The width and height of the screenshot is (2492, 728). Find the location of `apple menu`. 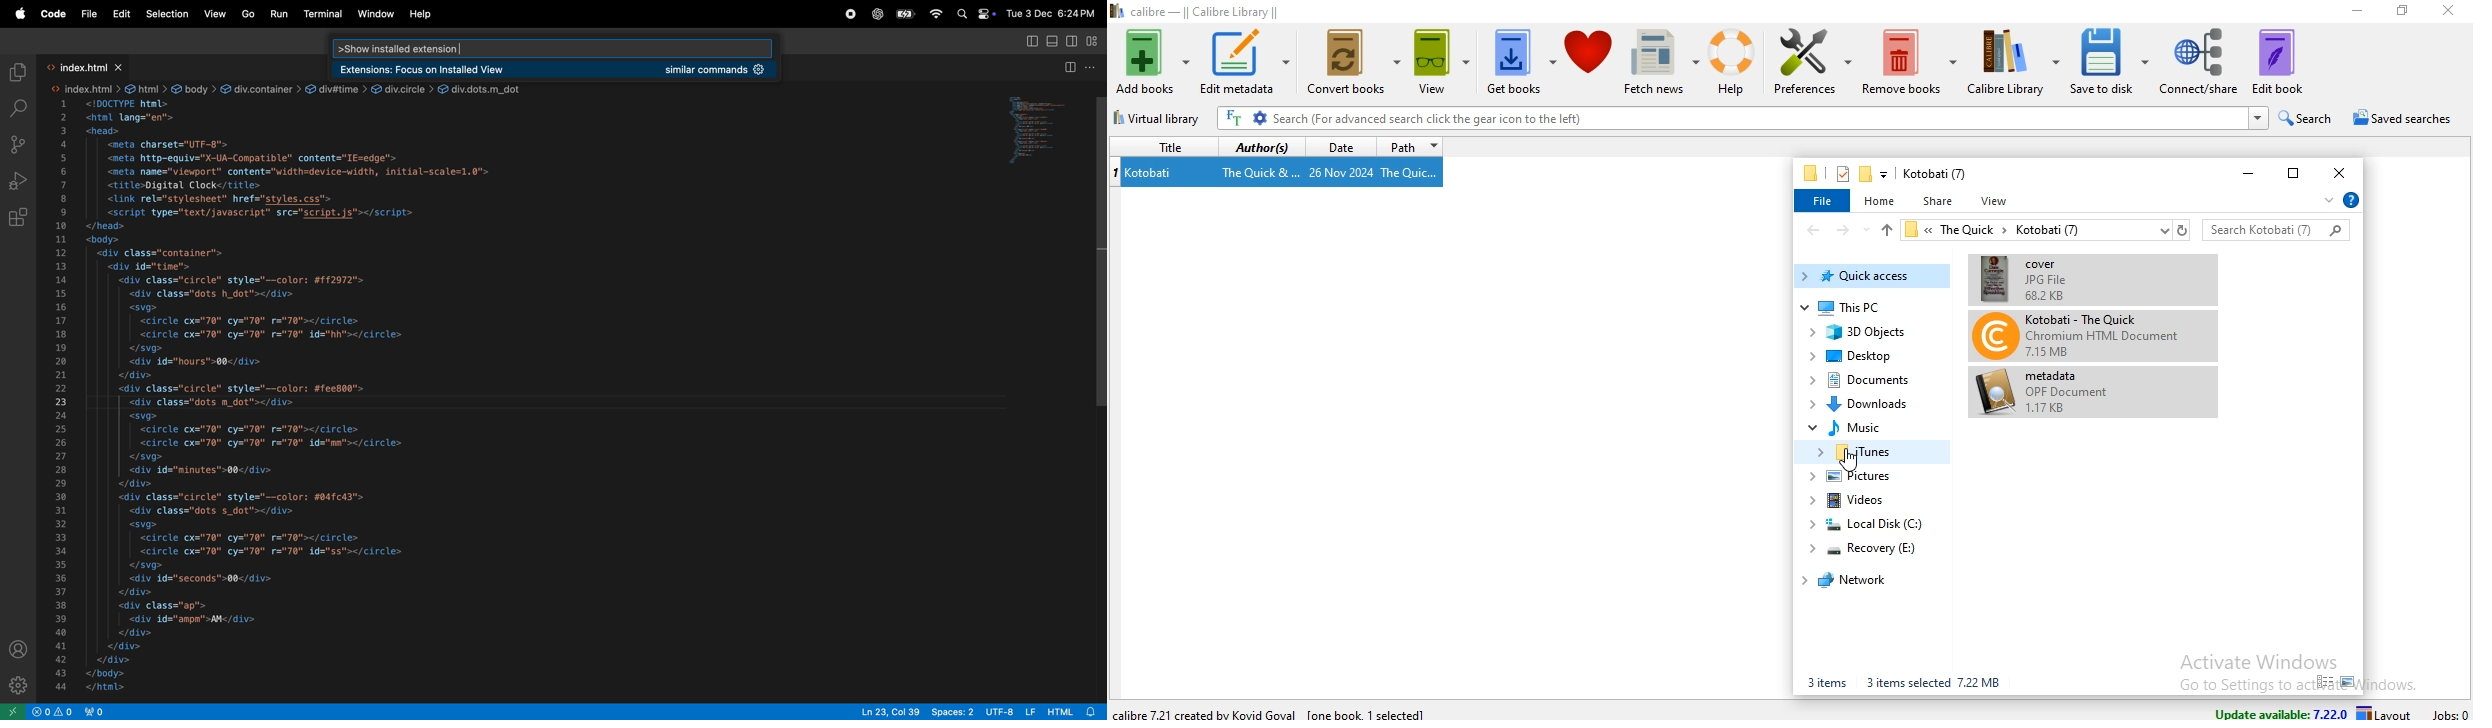

apple menu is located at coordinates (906, 14).